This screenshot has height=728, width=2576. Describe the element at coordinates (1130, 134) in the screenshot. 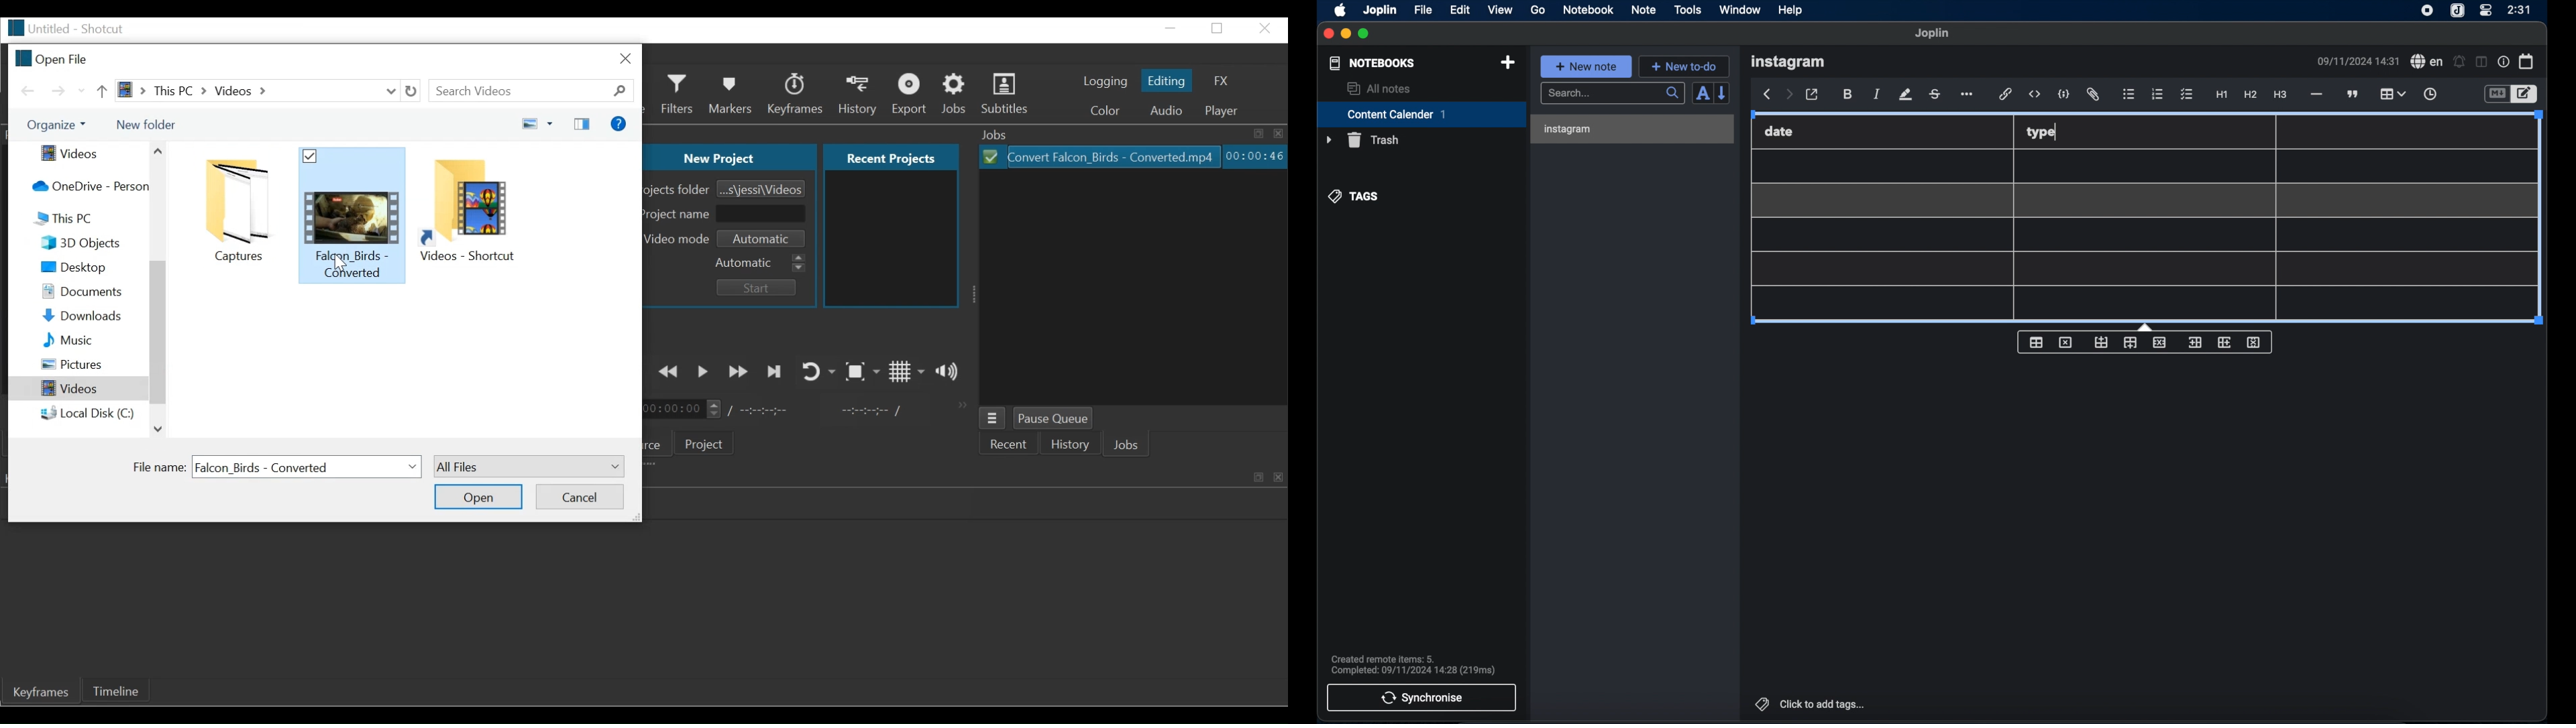

I see `Jobs` at that location.